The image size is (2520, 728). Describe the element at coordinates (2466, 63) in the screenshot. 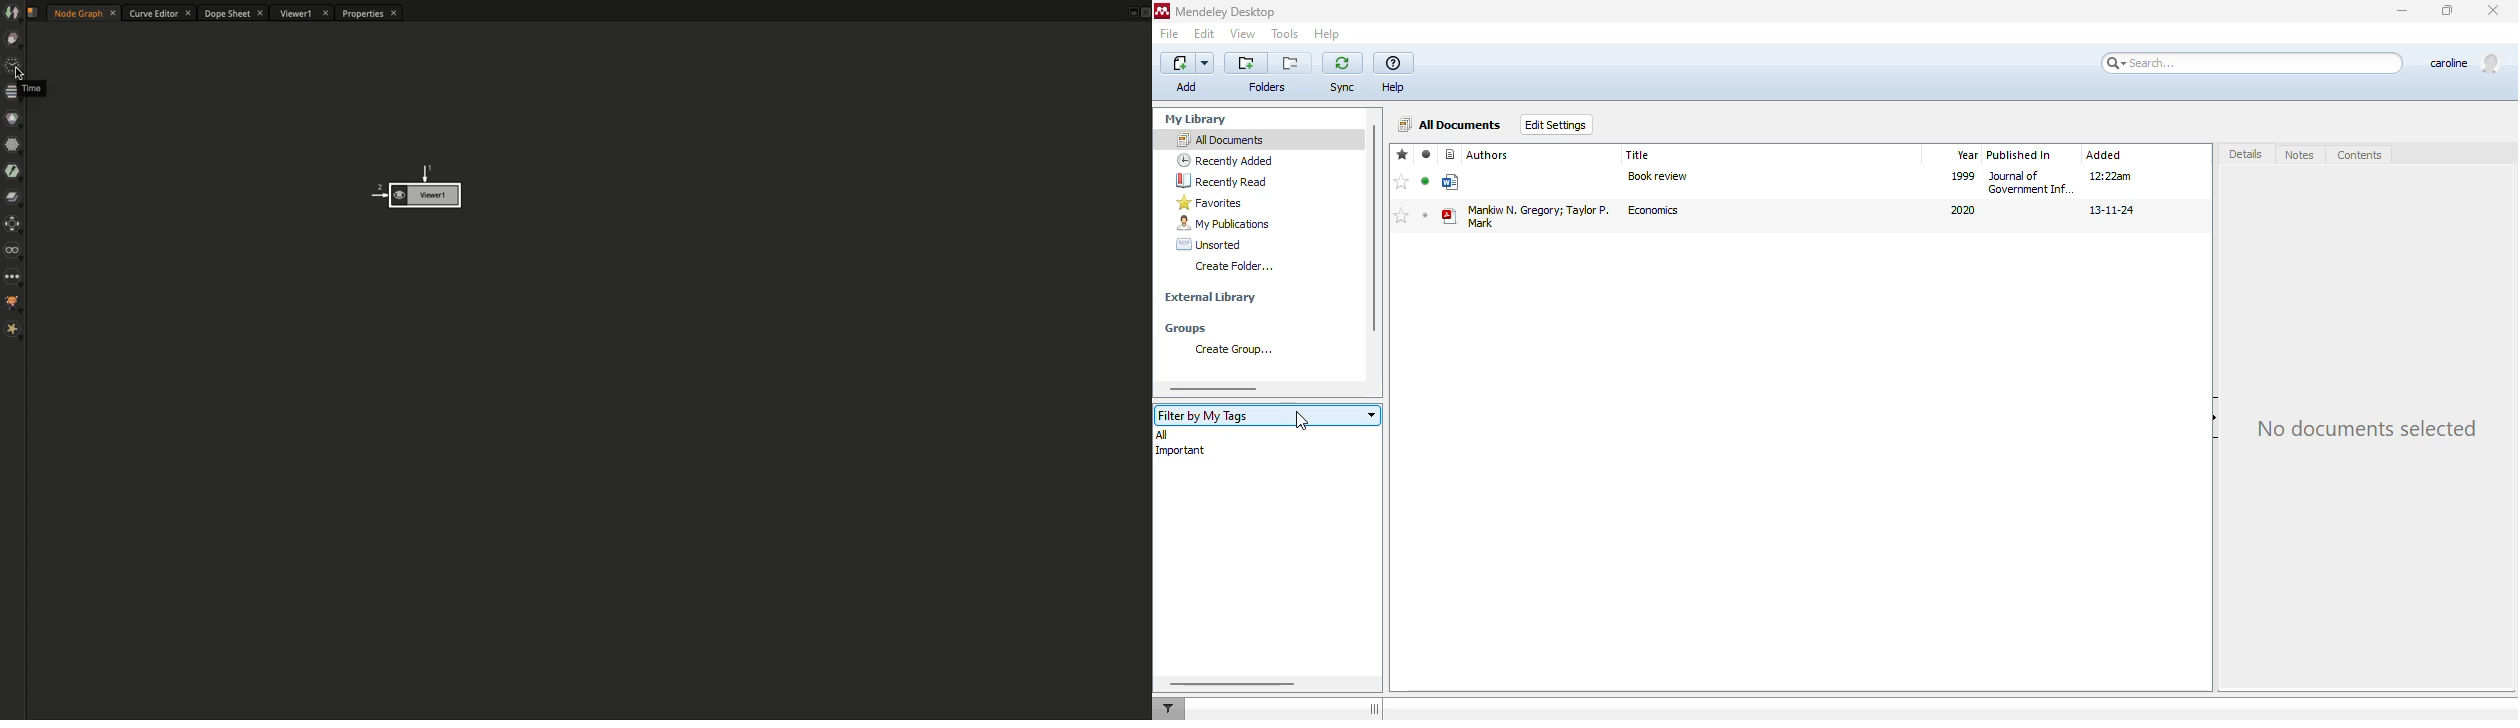

I see `profile` at that location.